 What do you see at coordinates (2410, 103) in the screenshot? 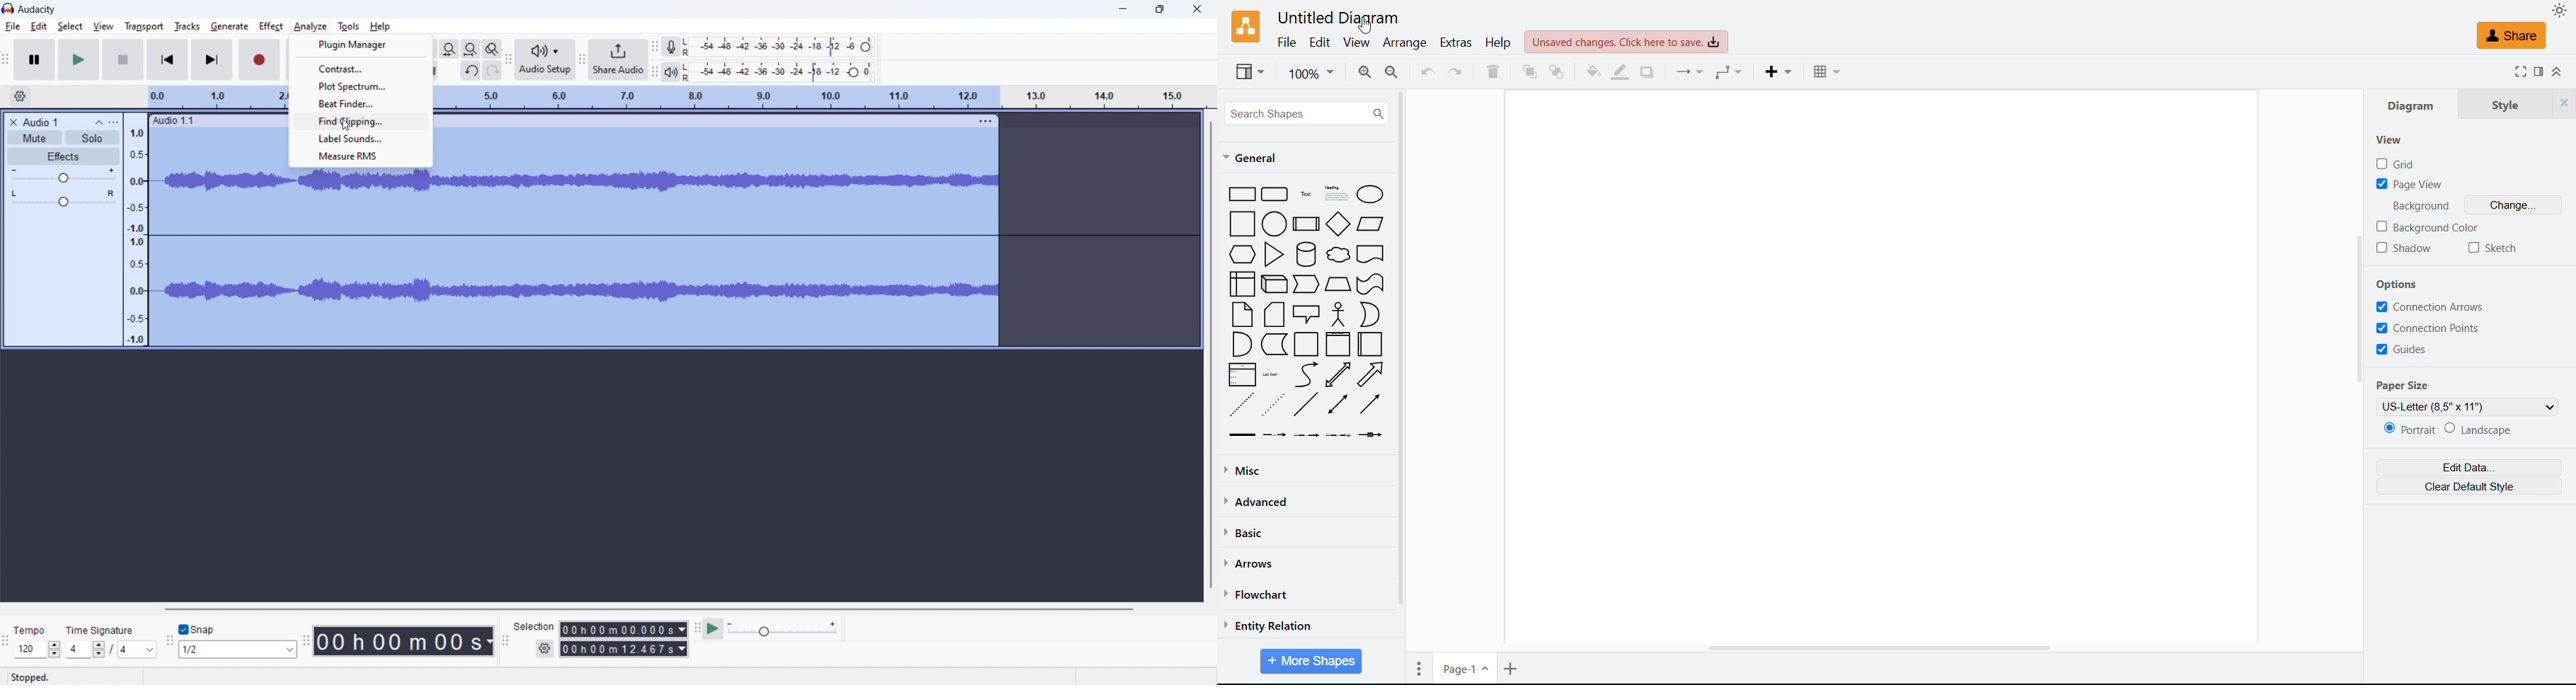
I see `Diagram ` at bounding box center [2410, 103].